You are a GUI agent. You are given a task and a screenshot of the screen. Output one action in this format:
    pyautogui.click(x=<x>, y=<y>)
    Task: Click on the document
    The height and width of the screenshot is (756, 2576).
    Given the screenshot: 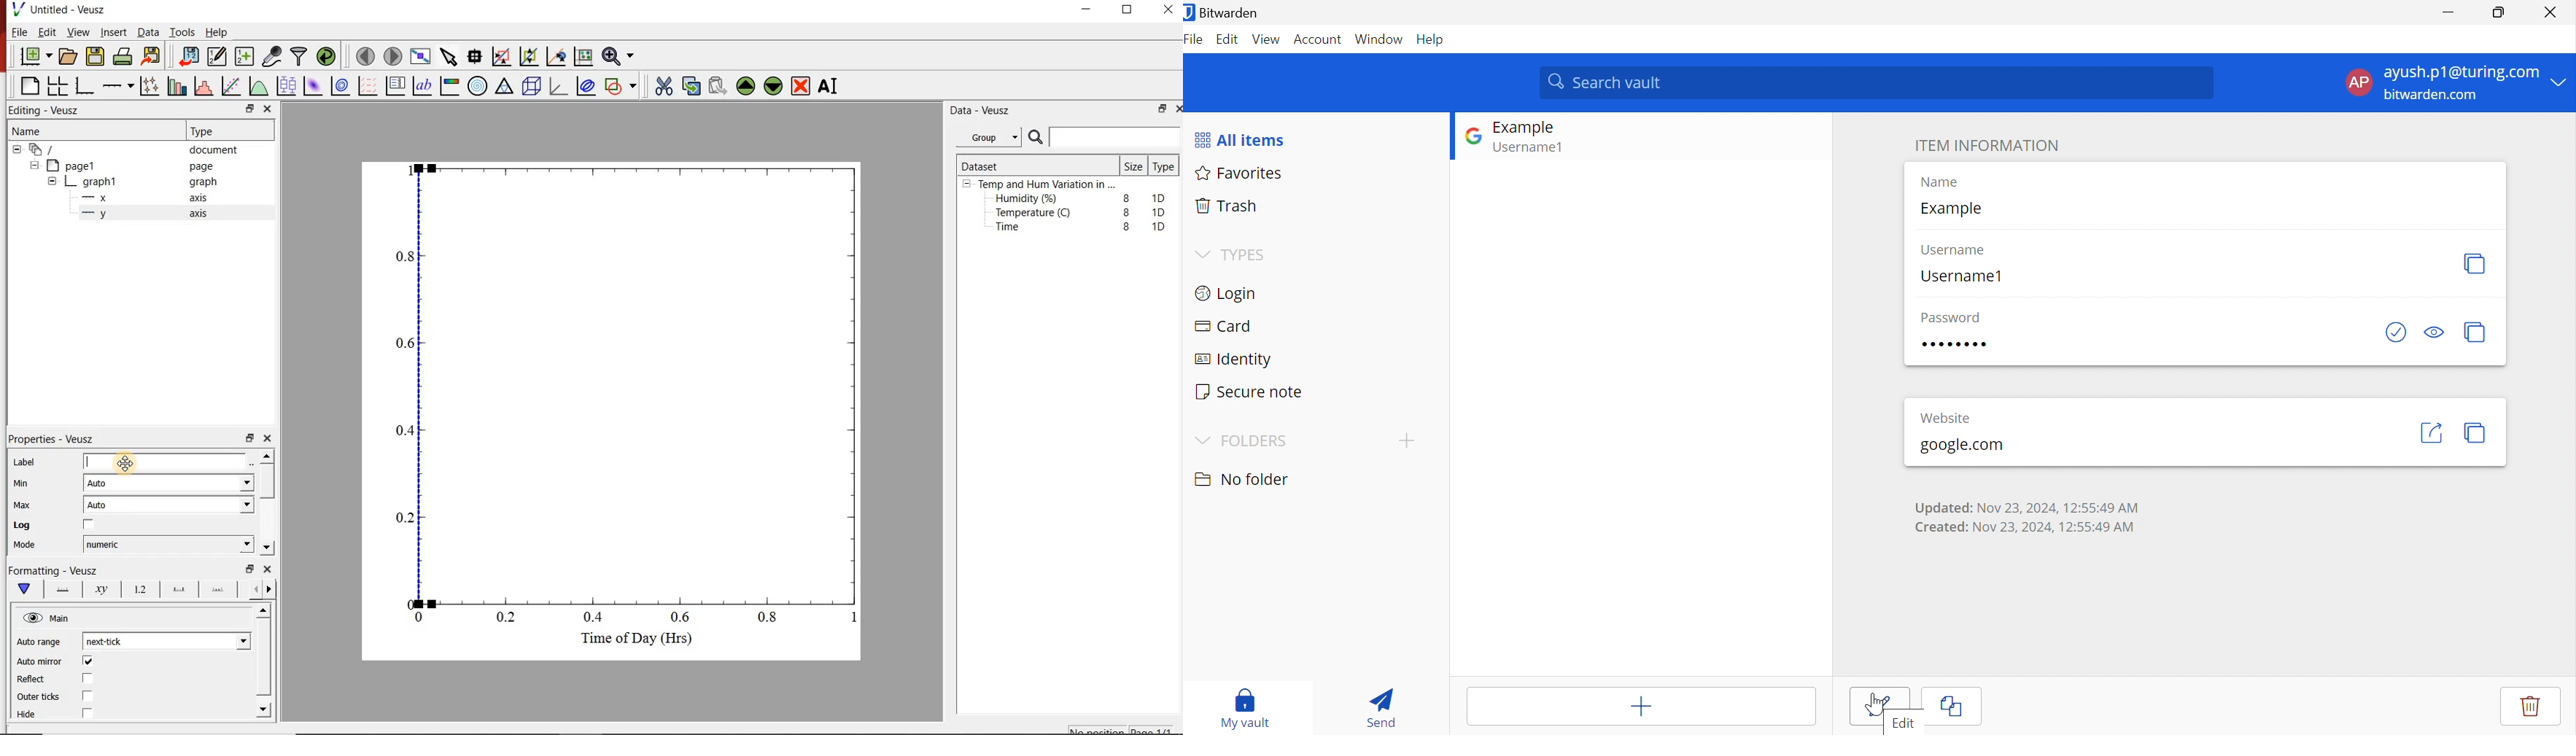 What is the action you would take?
    pyautogui.click(x=218, y=150)
    